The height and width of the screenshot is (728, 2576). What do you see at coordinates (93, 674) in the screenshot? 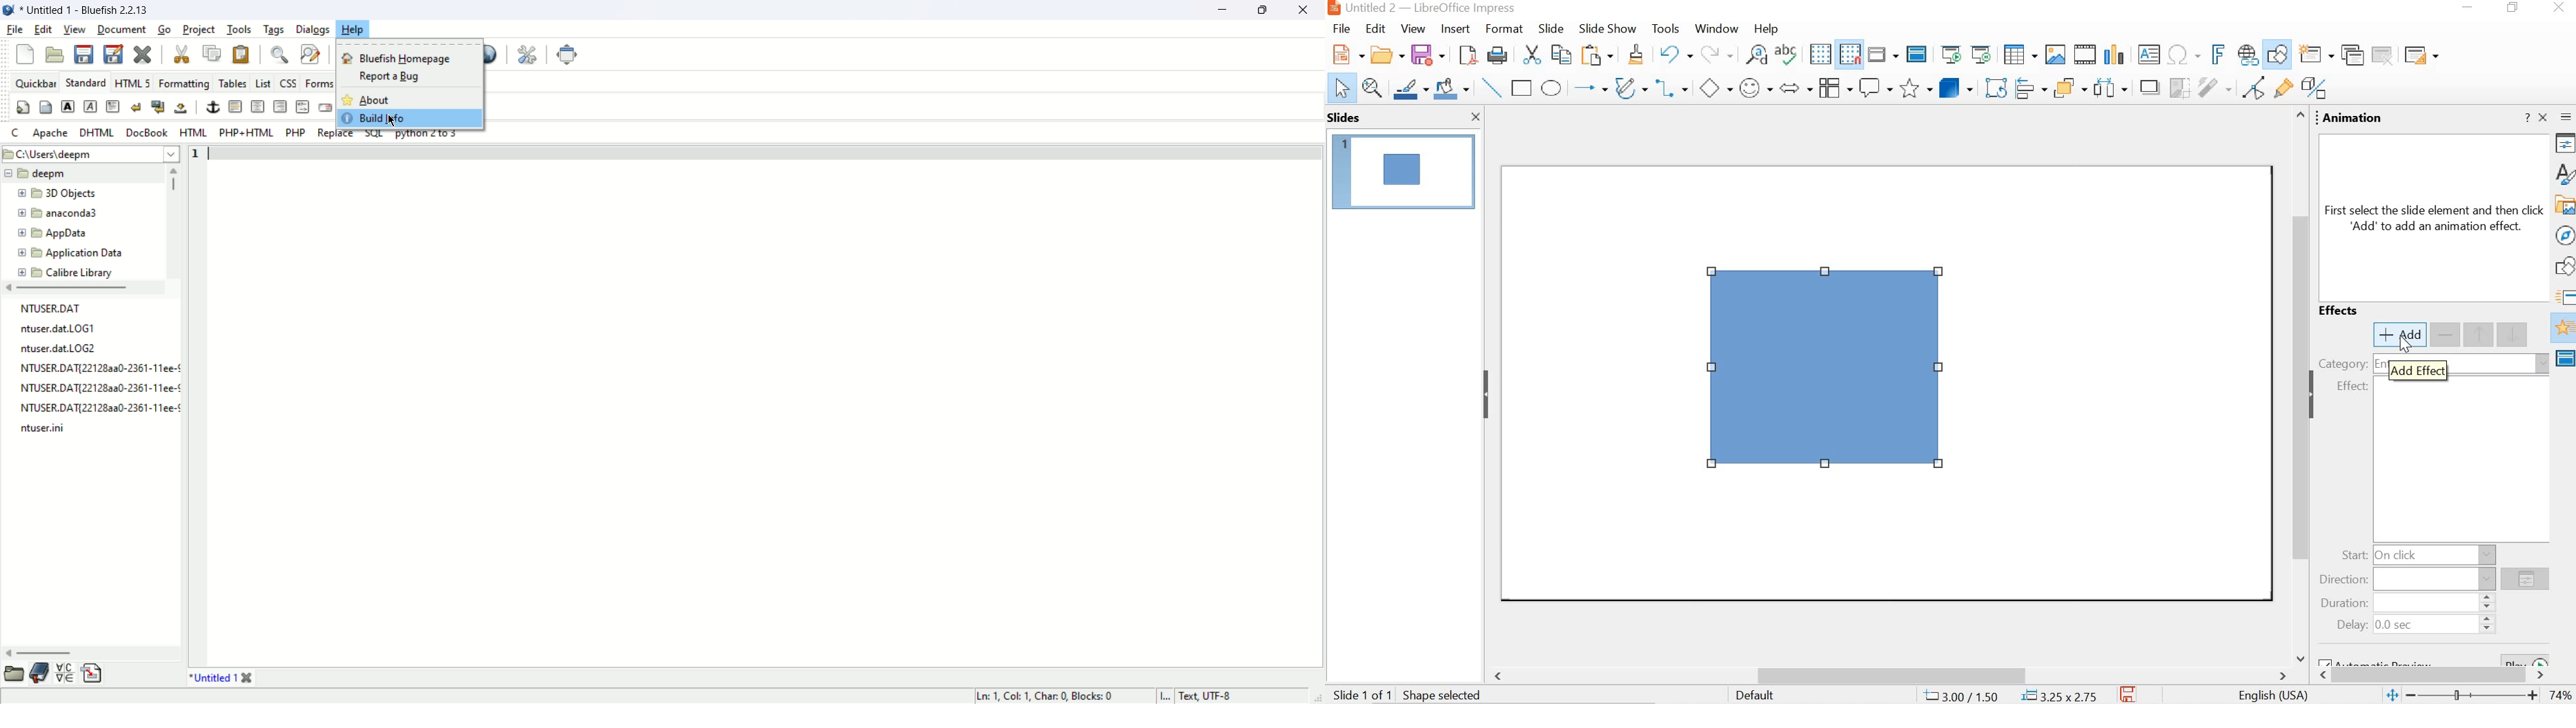
I see `snippets` at bounding box center [93, 674].